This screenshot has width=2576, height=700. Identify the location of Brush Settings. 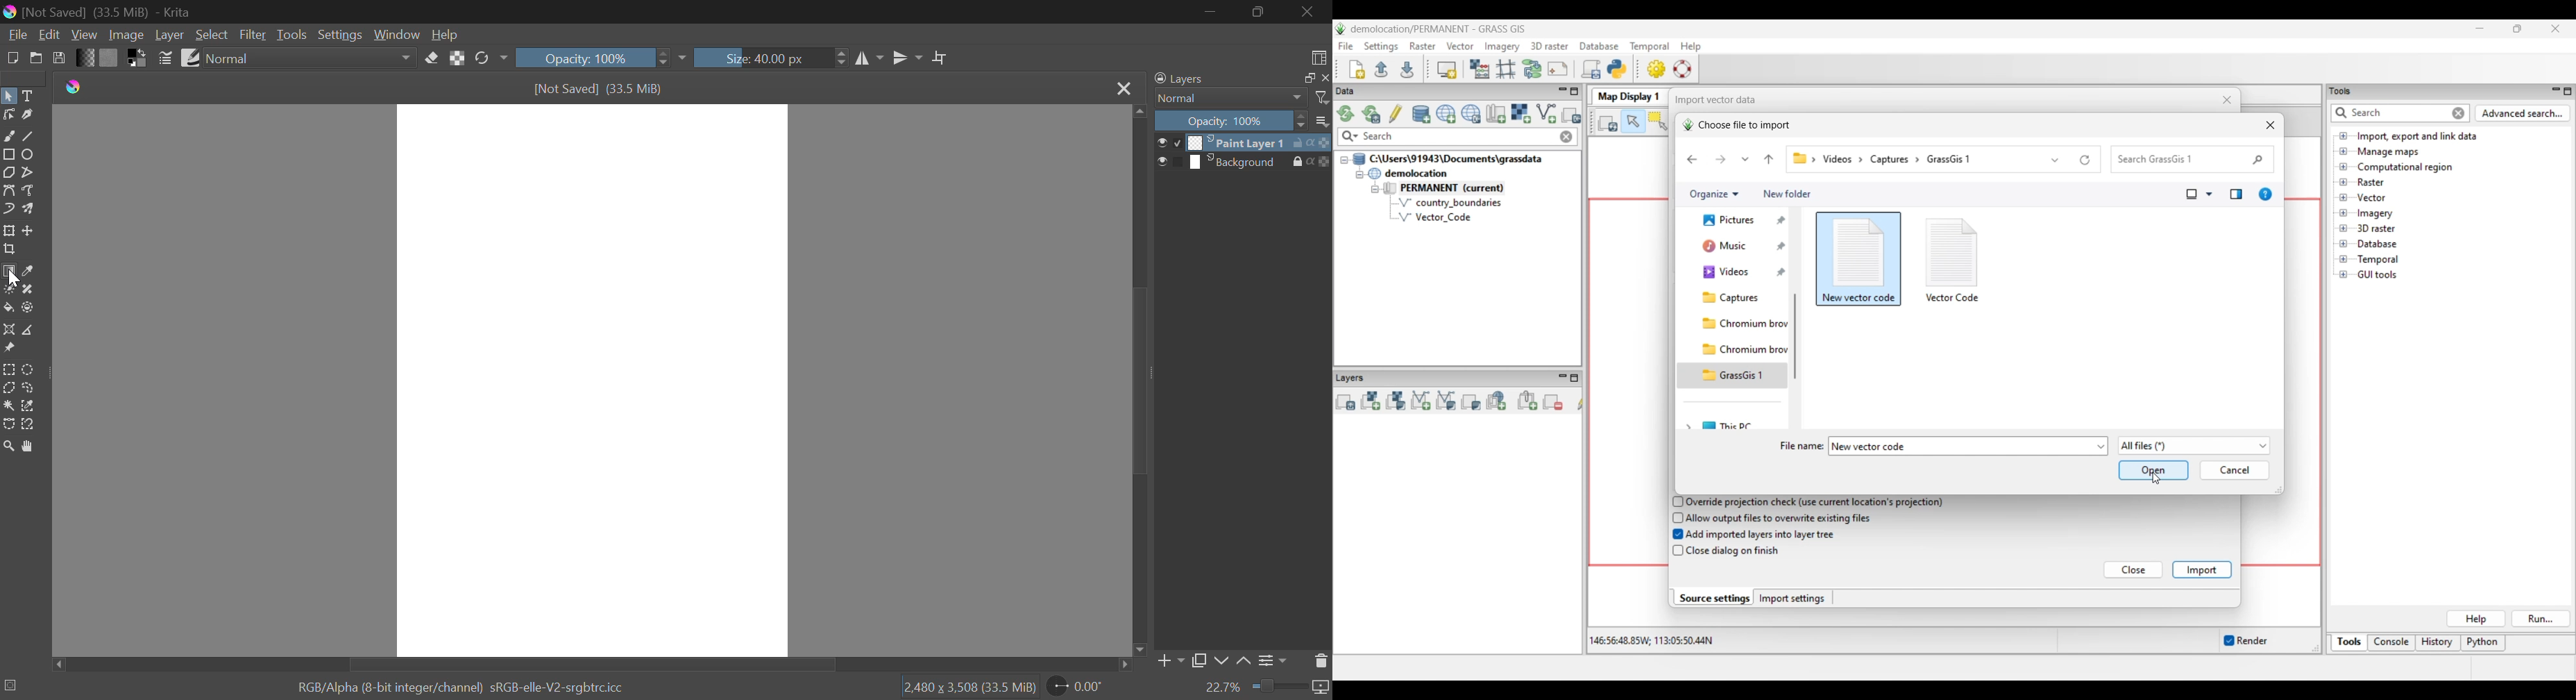
(165, 57).